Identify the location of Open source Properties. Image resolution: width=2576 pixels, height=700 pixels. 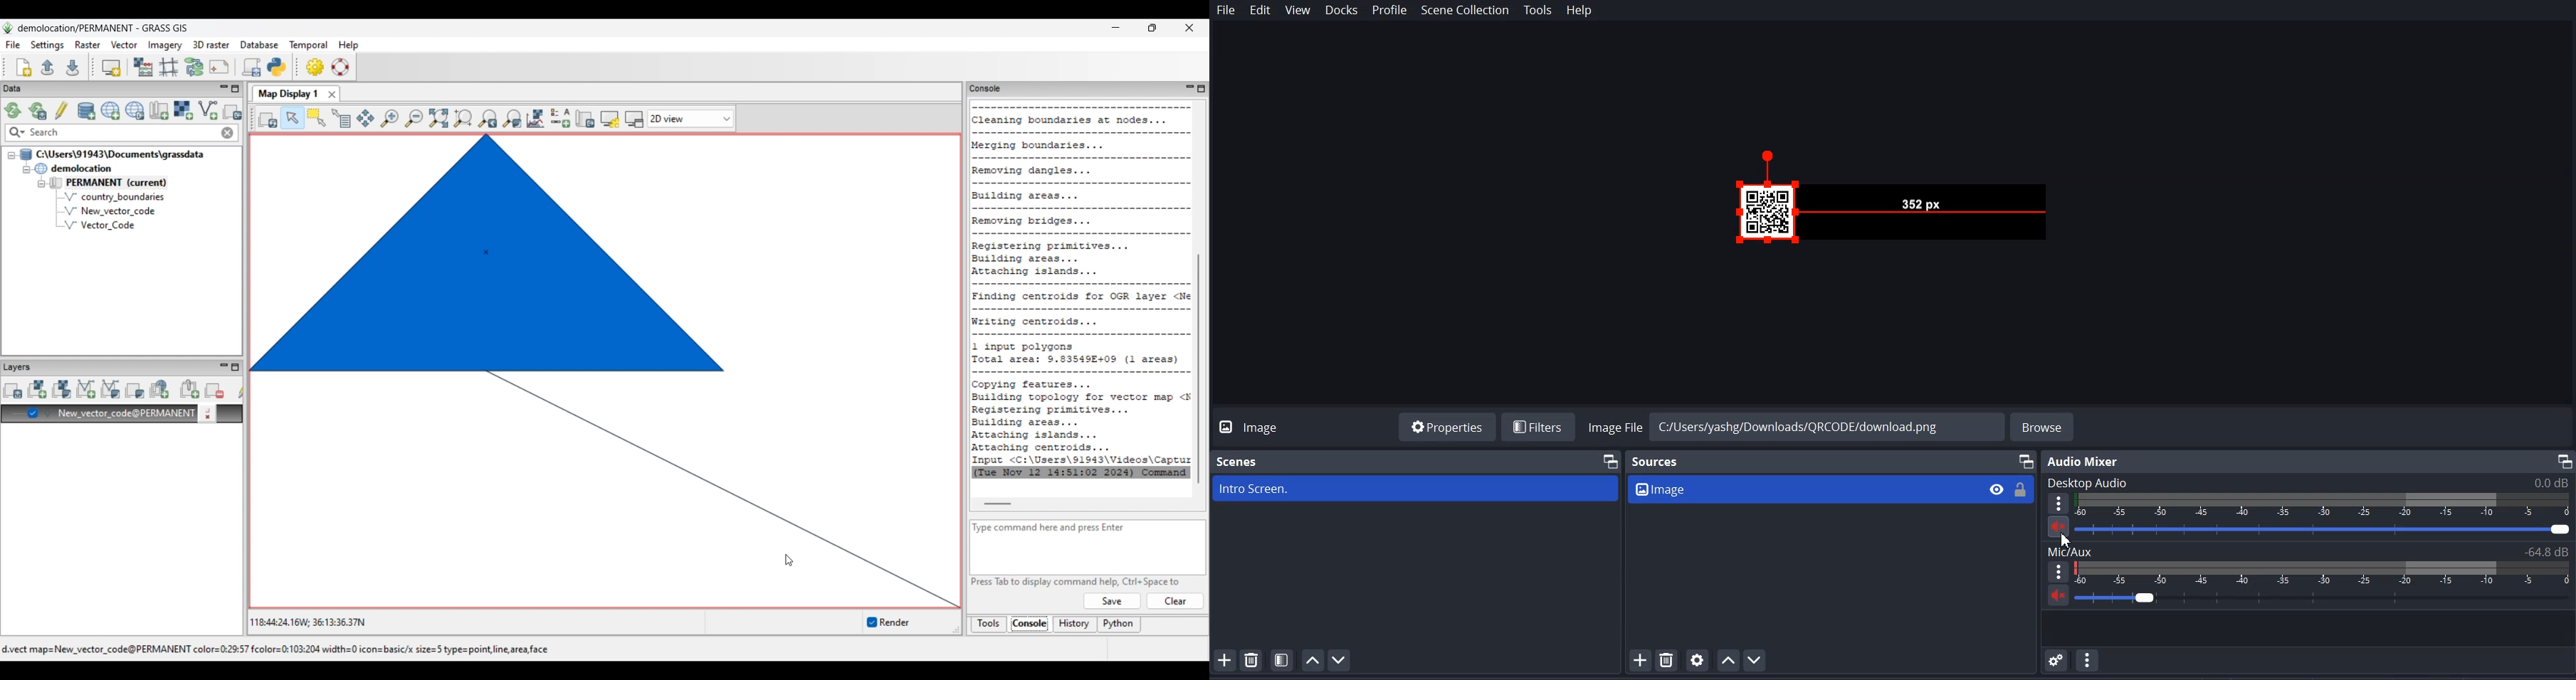
(1698, 659).